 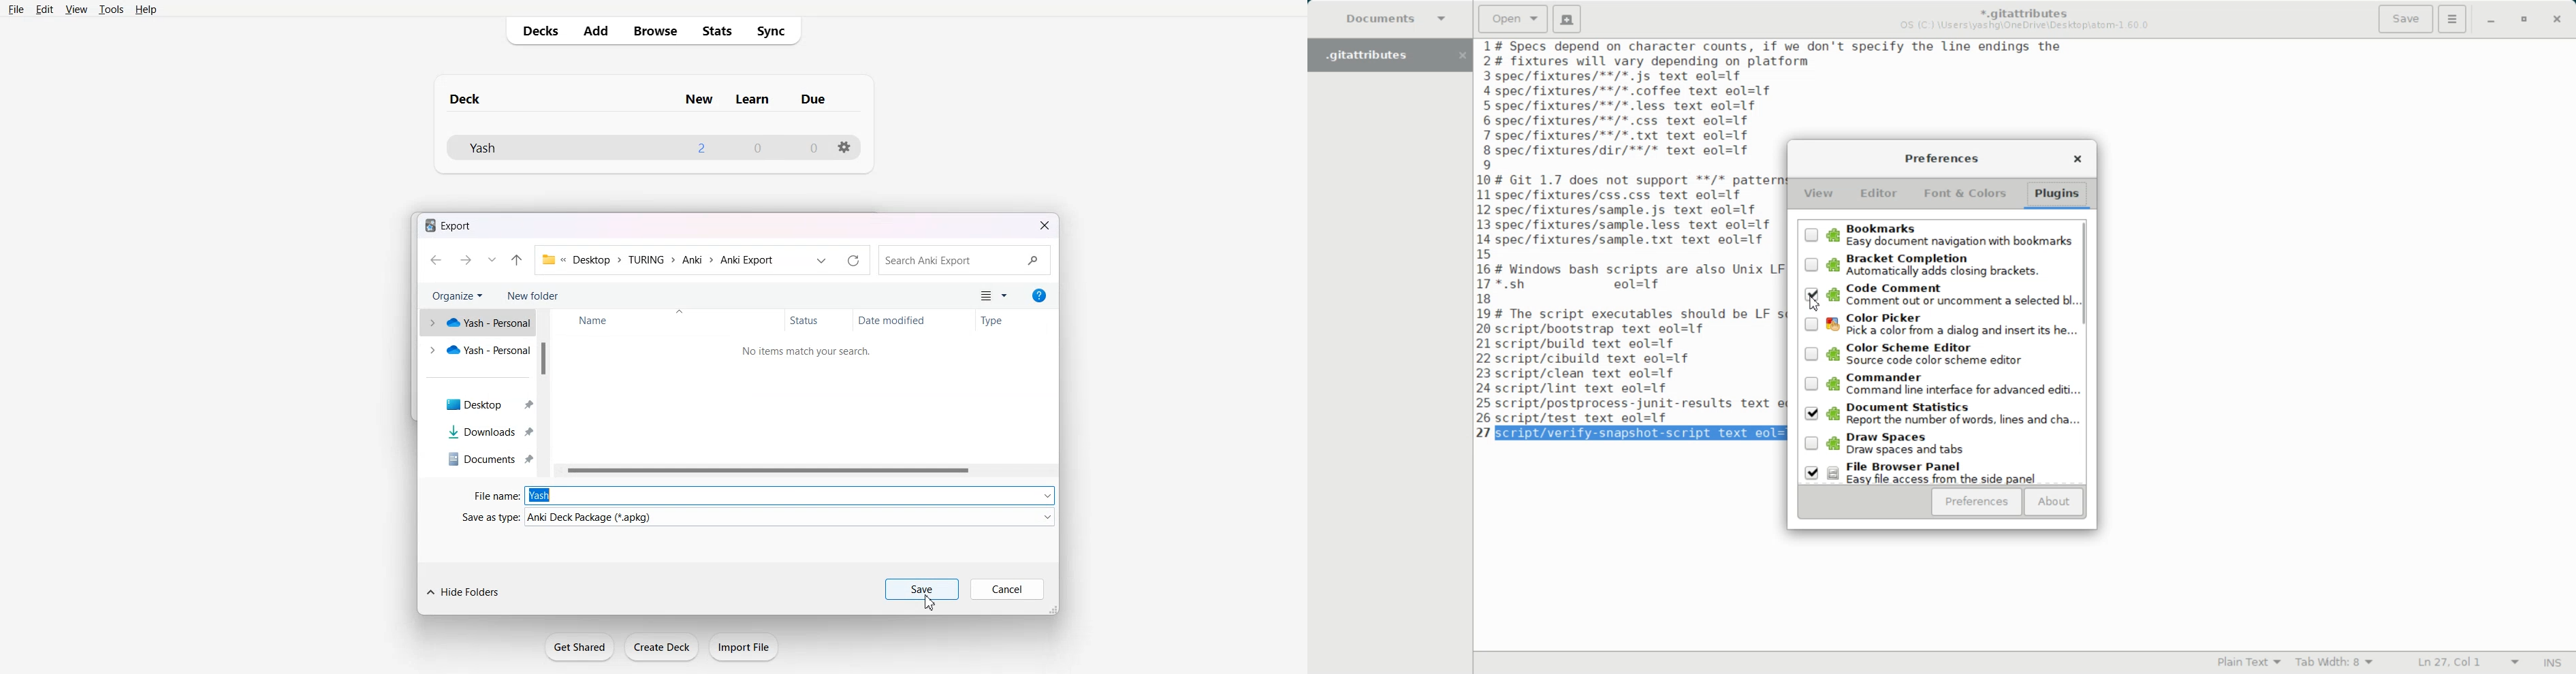 What do you see at coordinates (821, 261) in the screenshot?
I see `Recent location` at bounding box center [821, 261].